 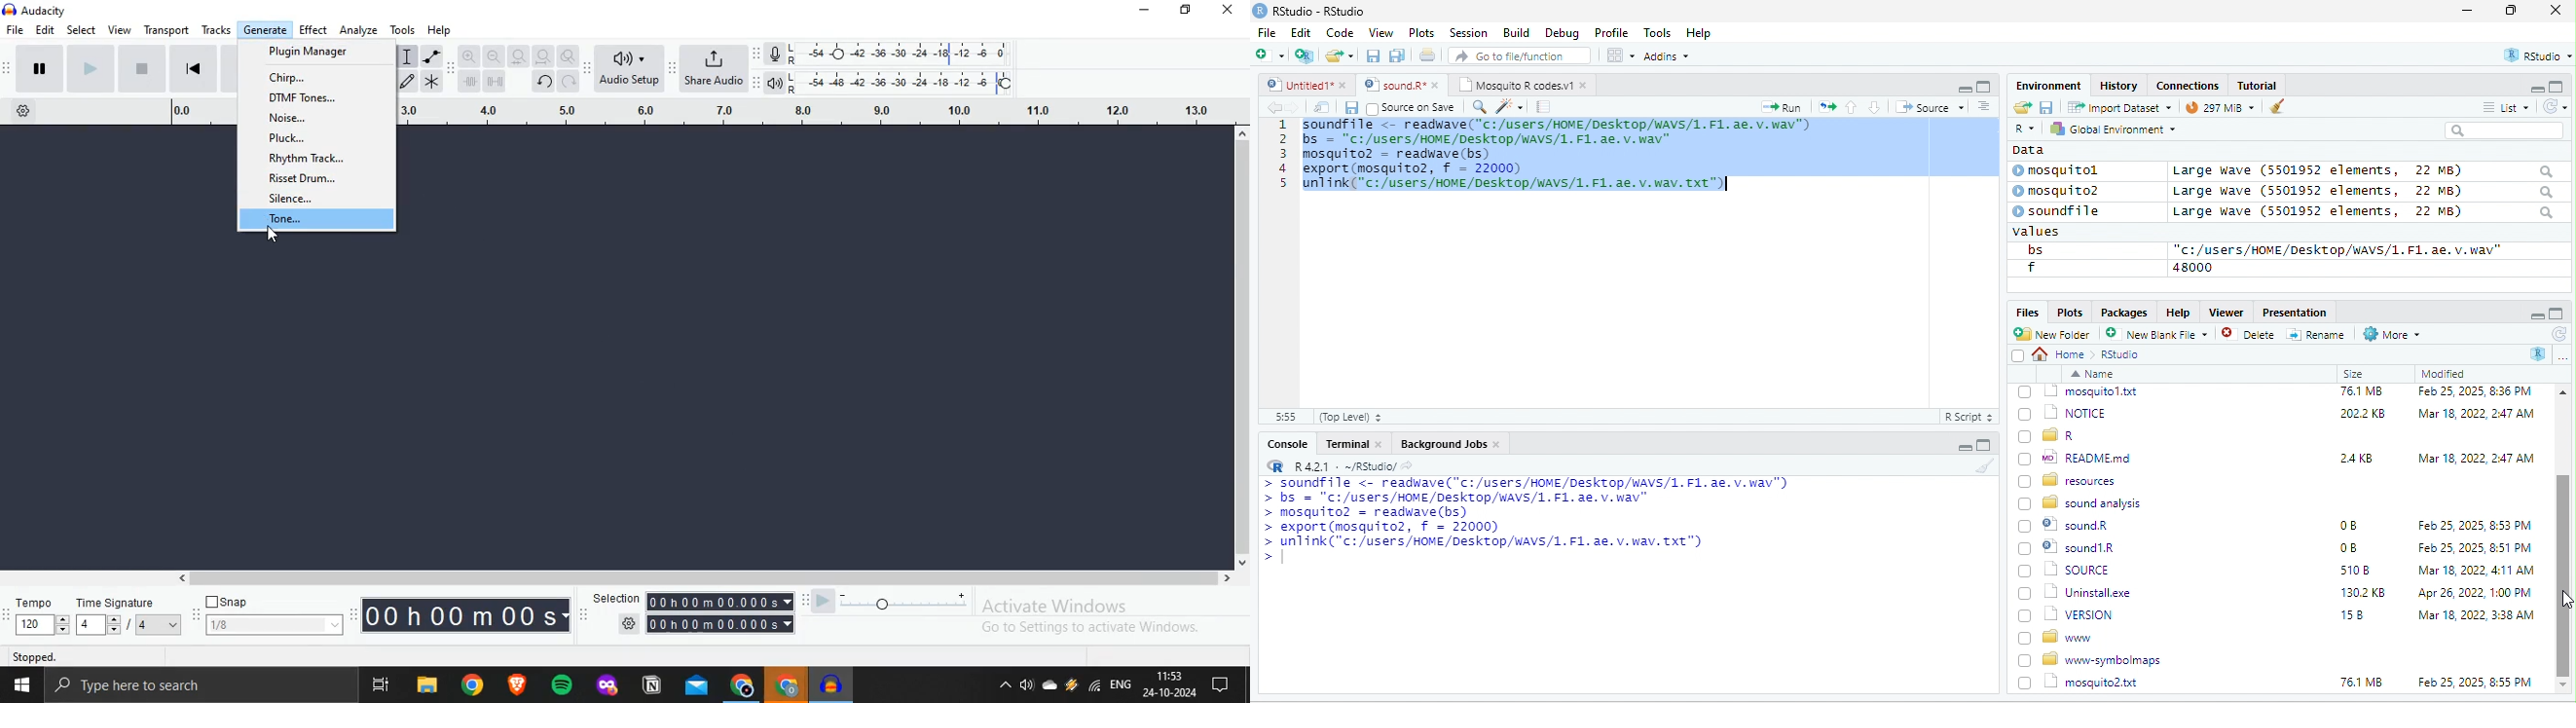 I want to click on Multi tool, so click(x=433, y=81).